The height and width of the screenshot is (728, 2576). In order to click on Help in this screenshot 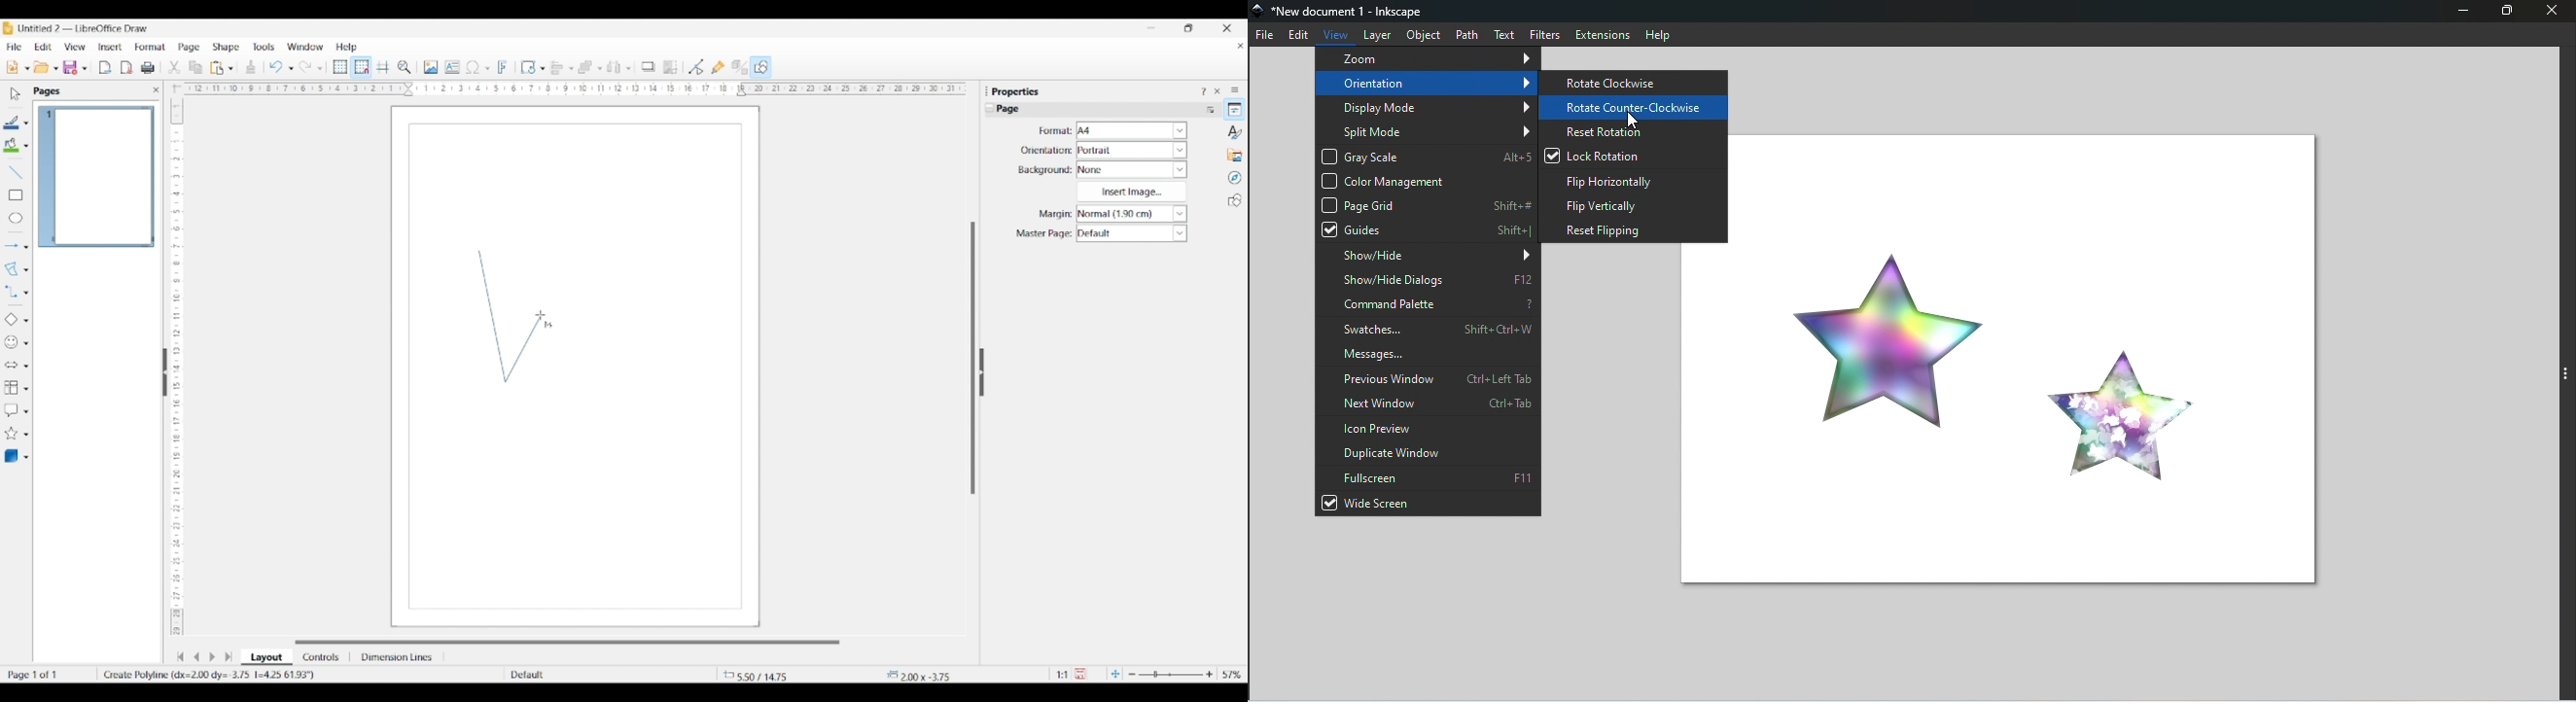, I will do `click(347, 47)`.